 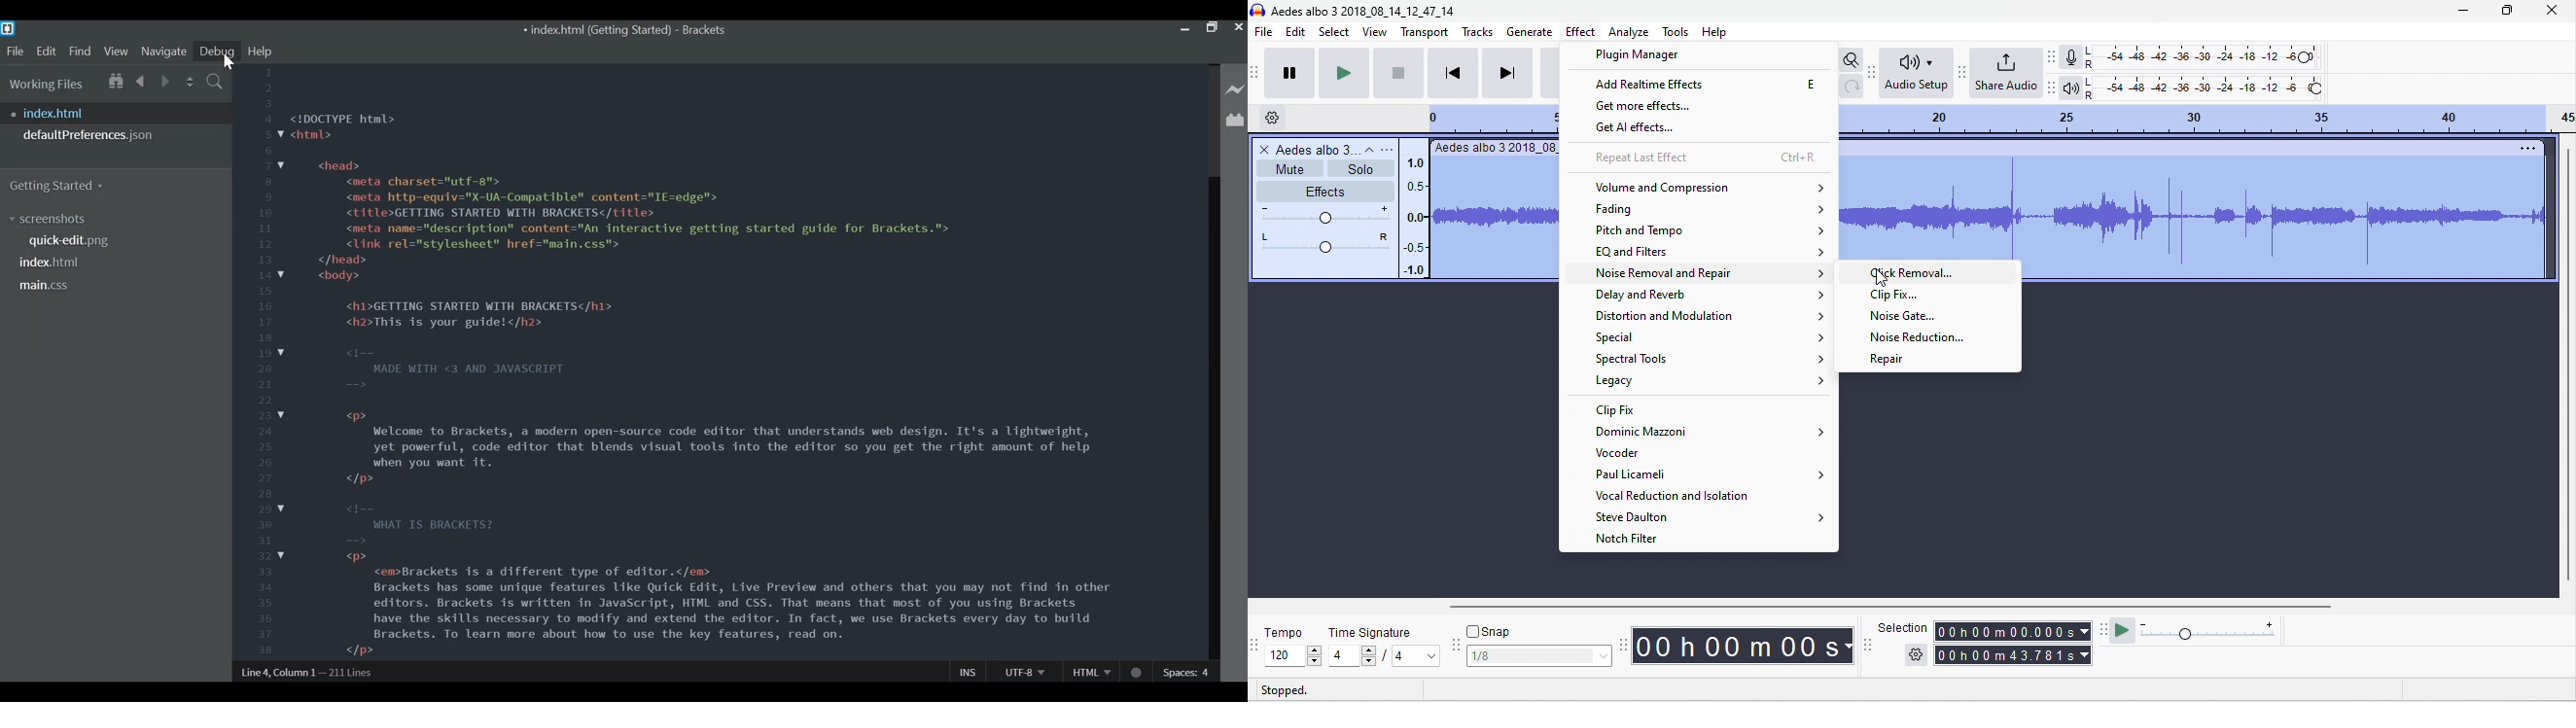 What do you see at coordinates (1343, 71) in the screenshot?
I see `play` at bounding box center [1343, 71].